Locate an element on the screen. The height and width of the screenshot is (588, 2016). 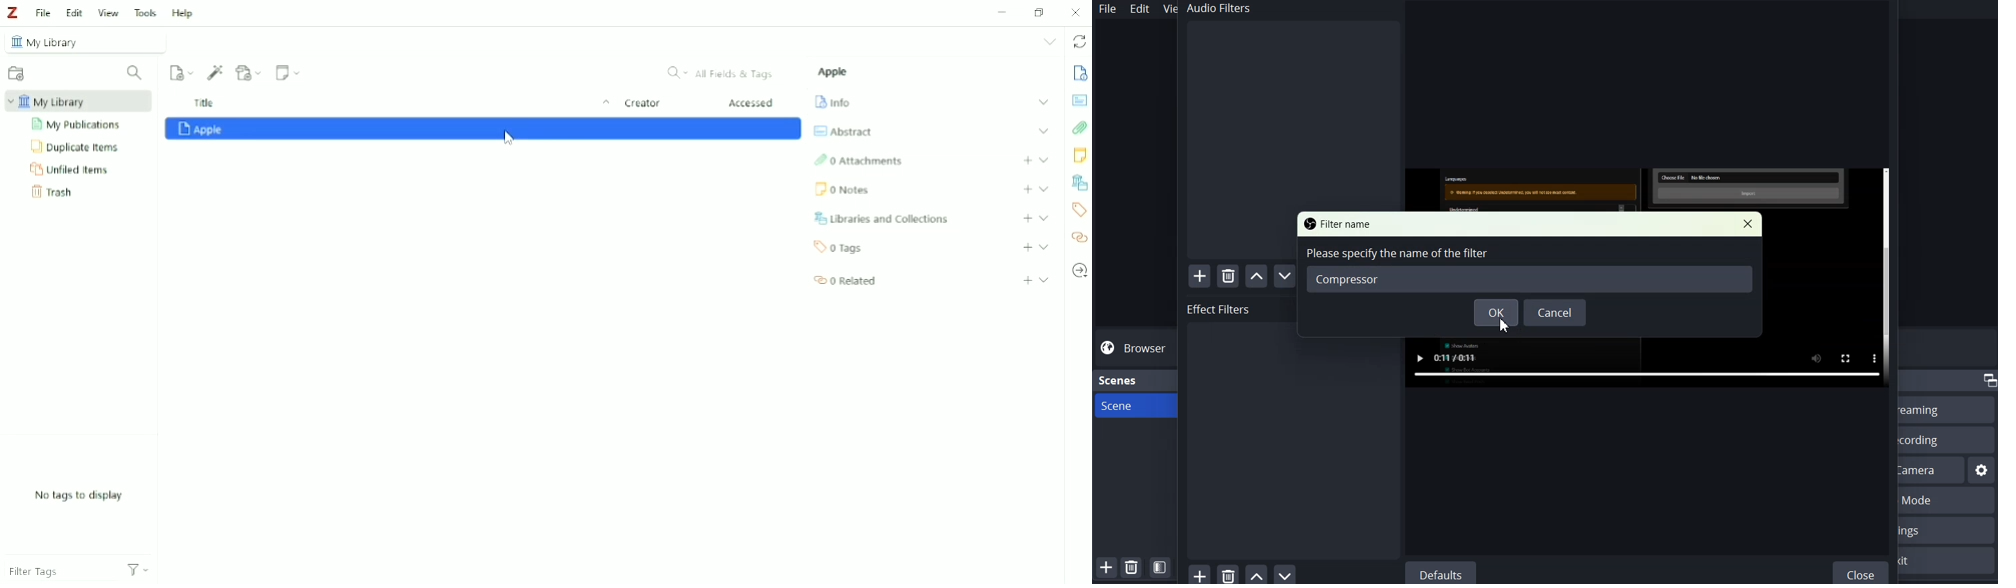
Related is located at coordinates (845, 281).